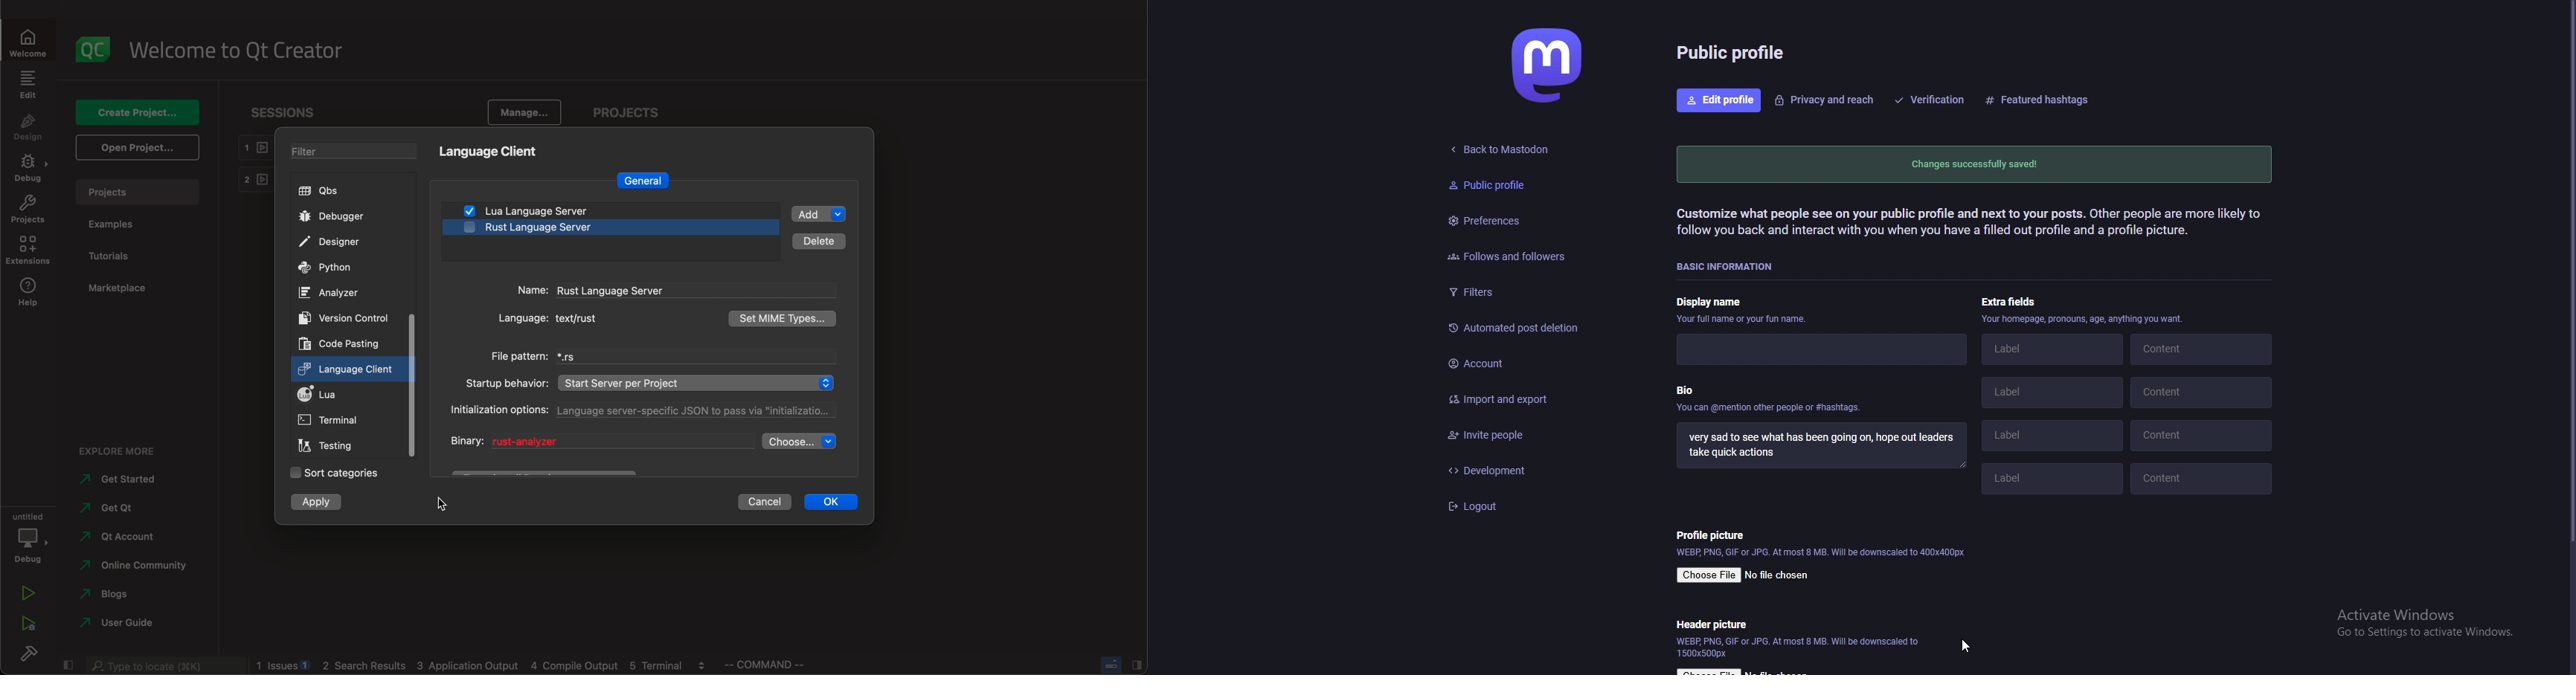 The width and height of the screenshot is (2576, 700). I want to click on add, so click(821, 214).